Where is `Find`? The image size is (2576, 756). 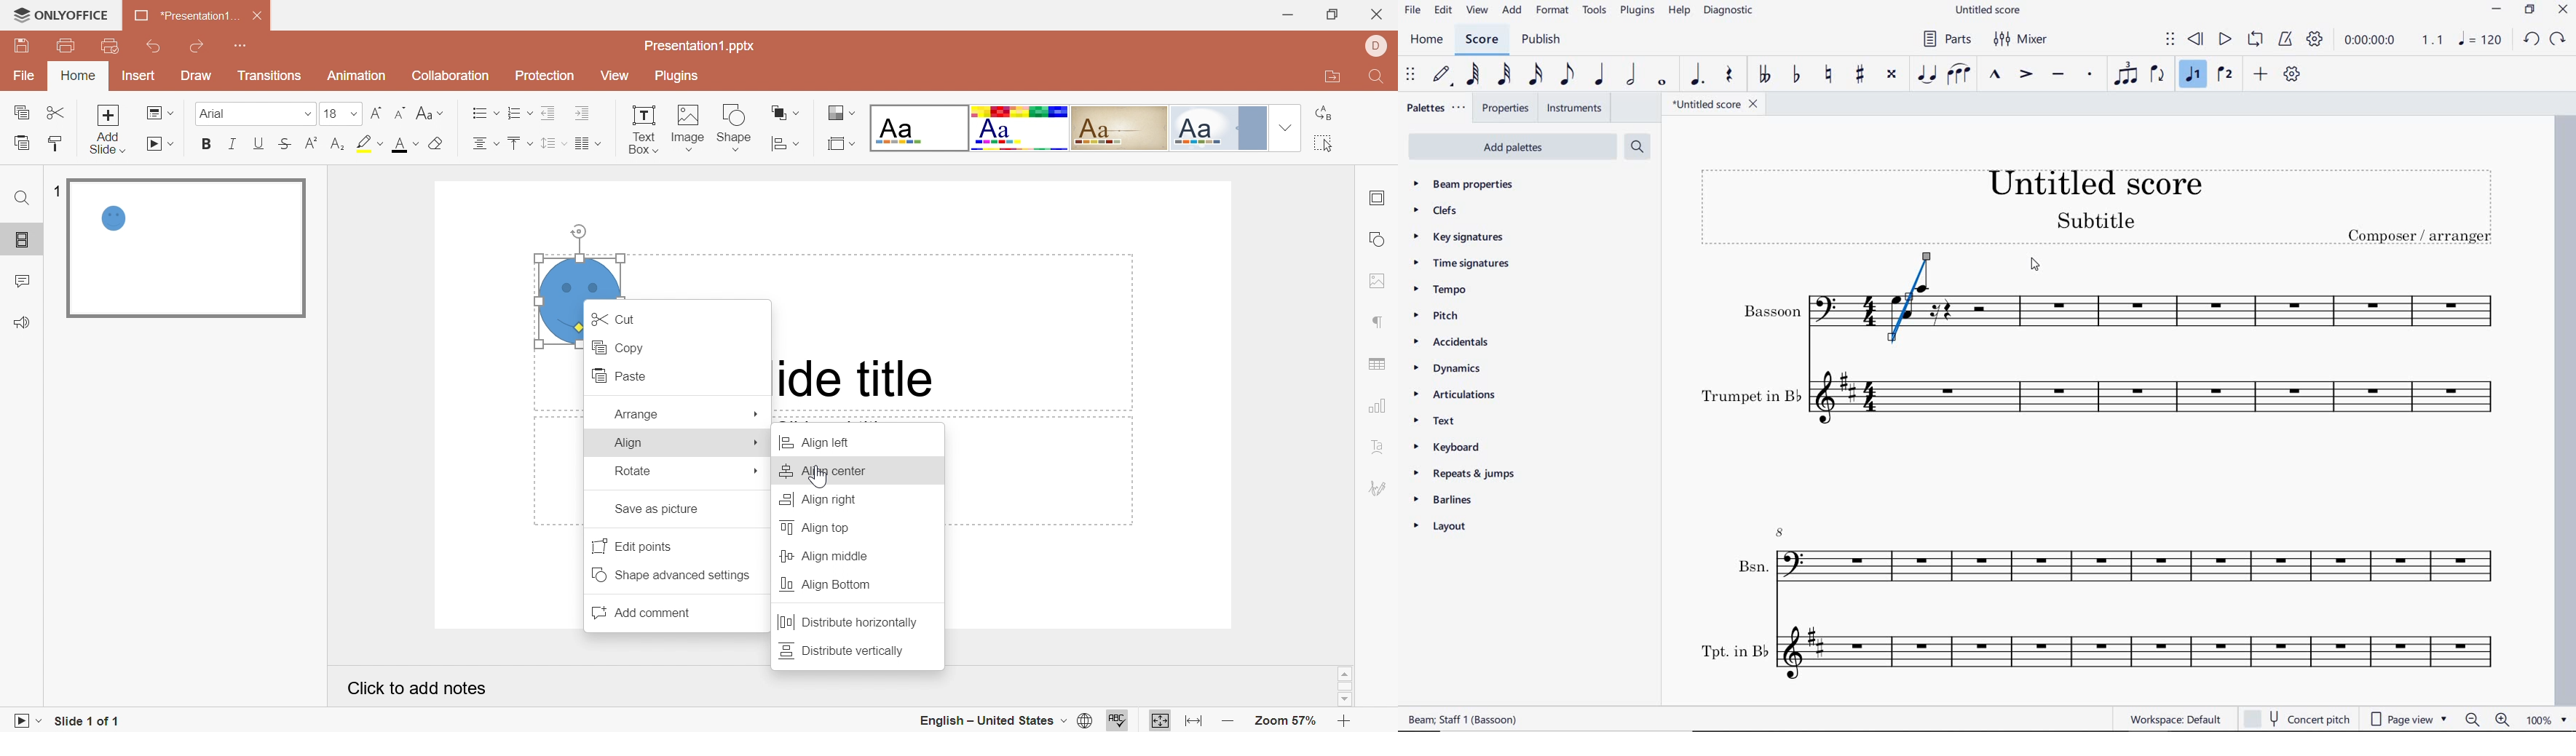
Find is located at coordinates (1375, 79).